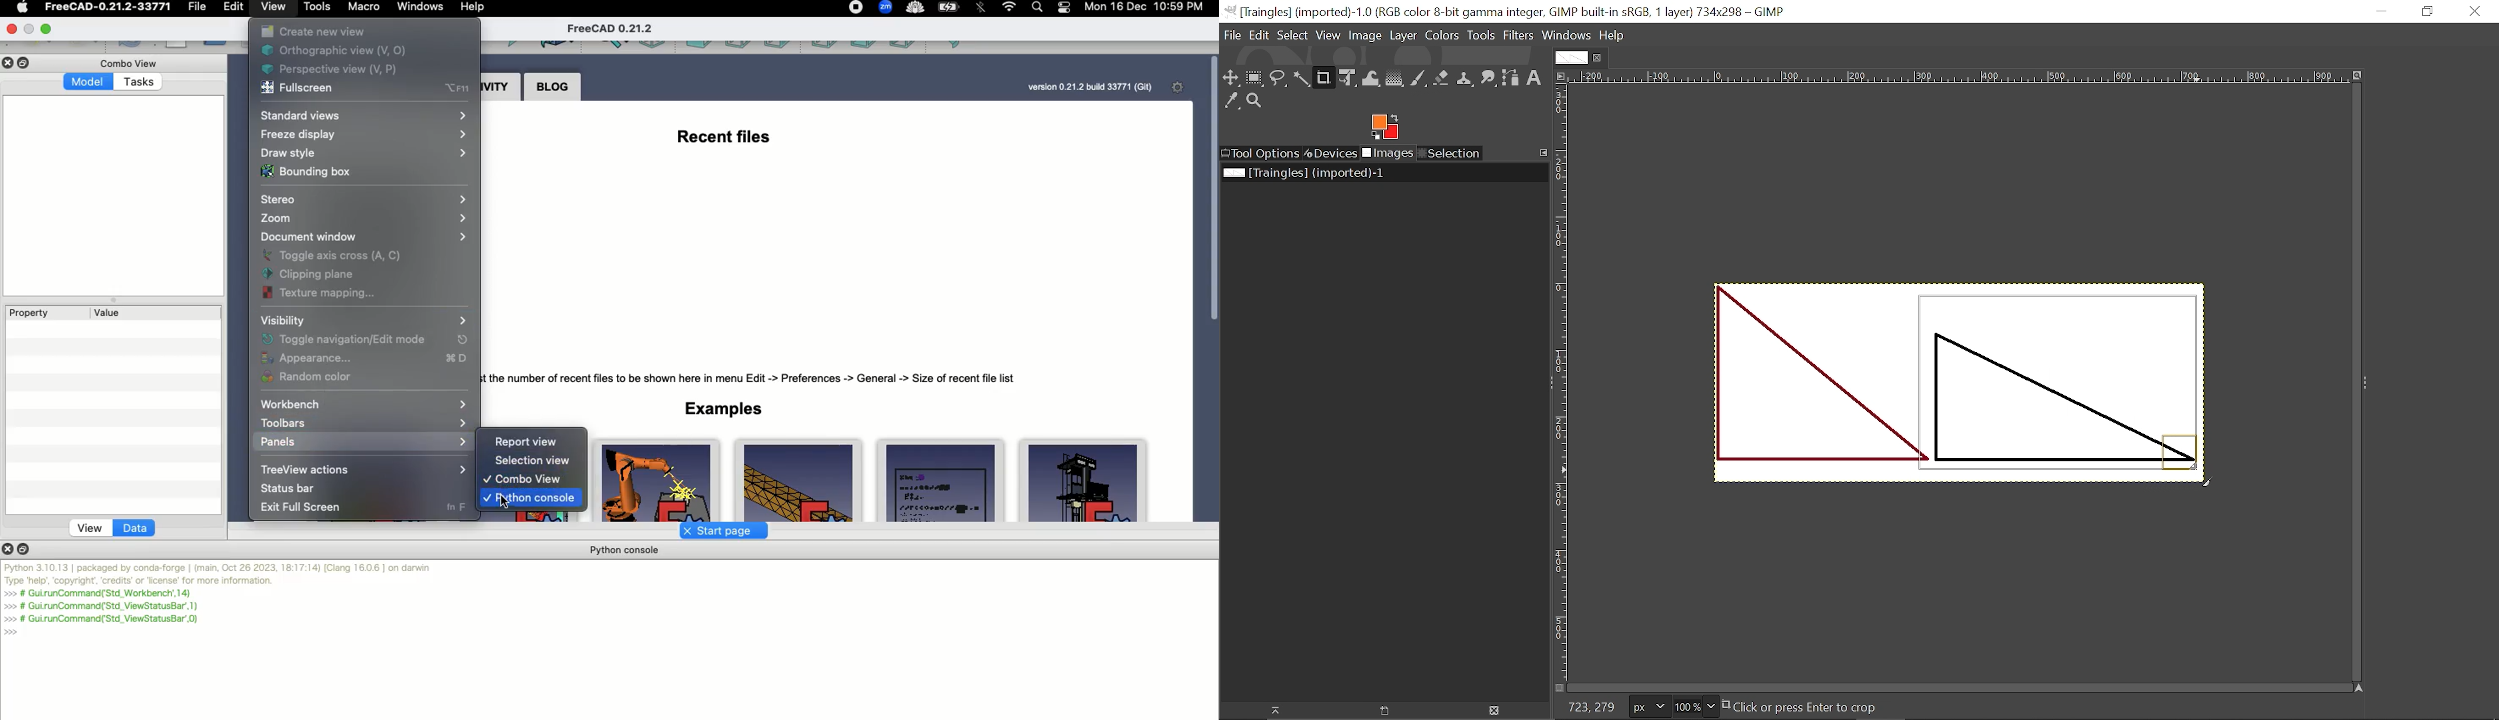 This screenshot has width=2520, height=728. I want to click on Python console, so click(531, 500).